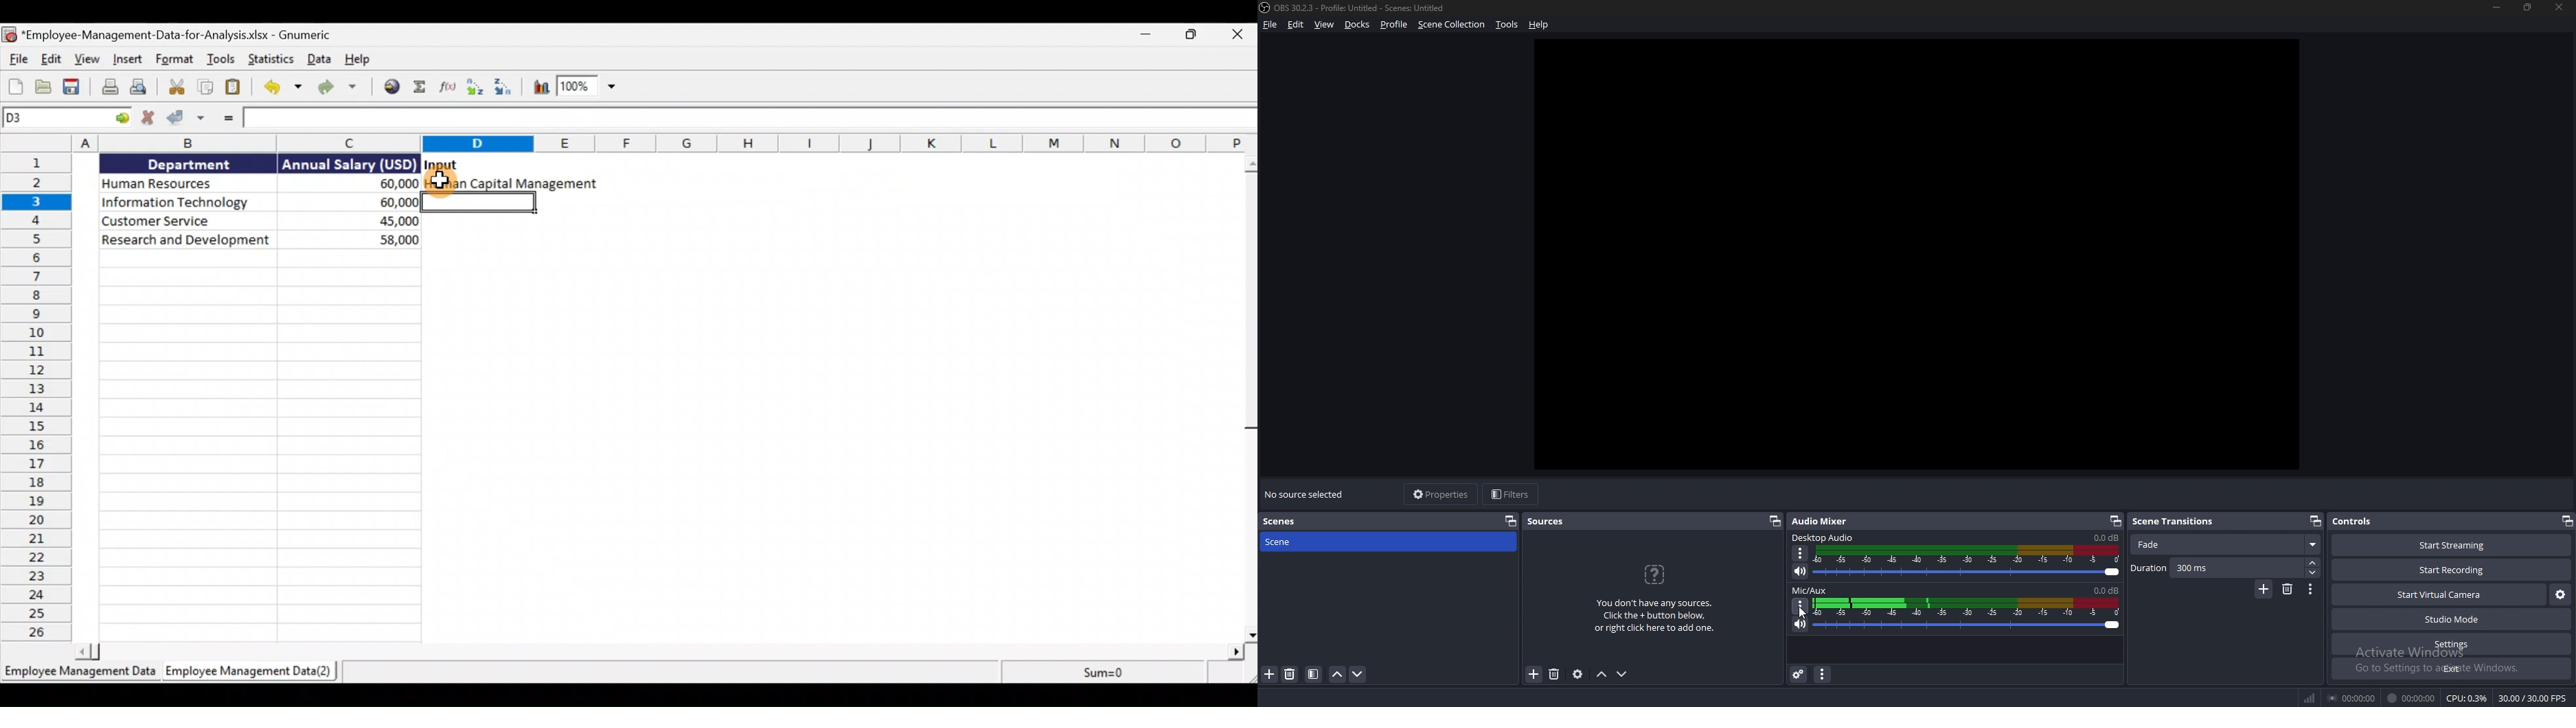 The image size is (2576, 728). Describe the element at coordinates (1800, 625) in the screenshot. I see `mute` at that location.